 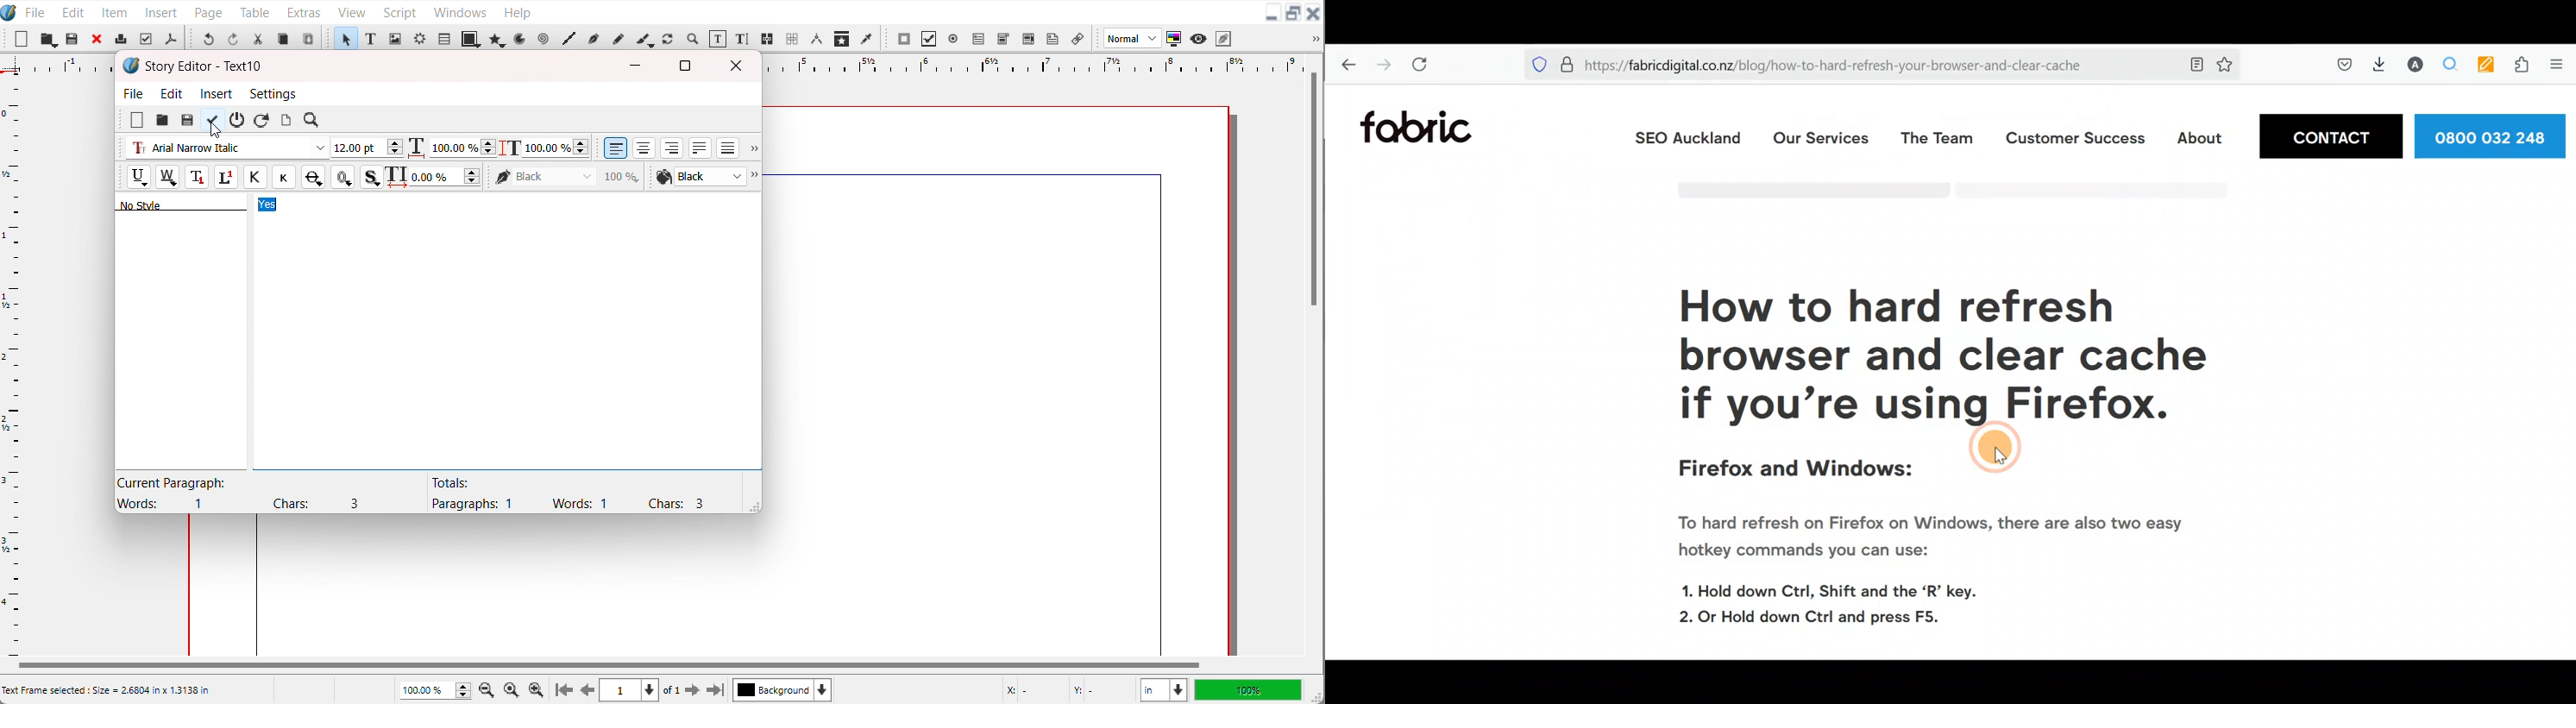 I want to click on Rotate item, so click(x=668, y=39).